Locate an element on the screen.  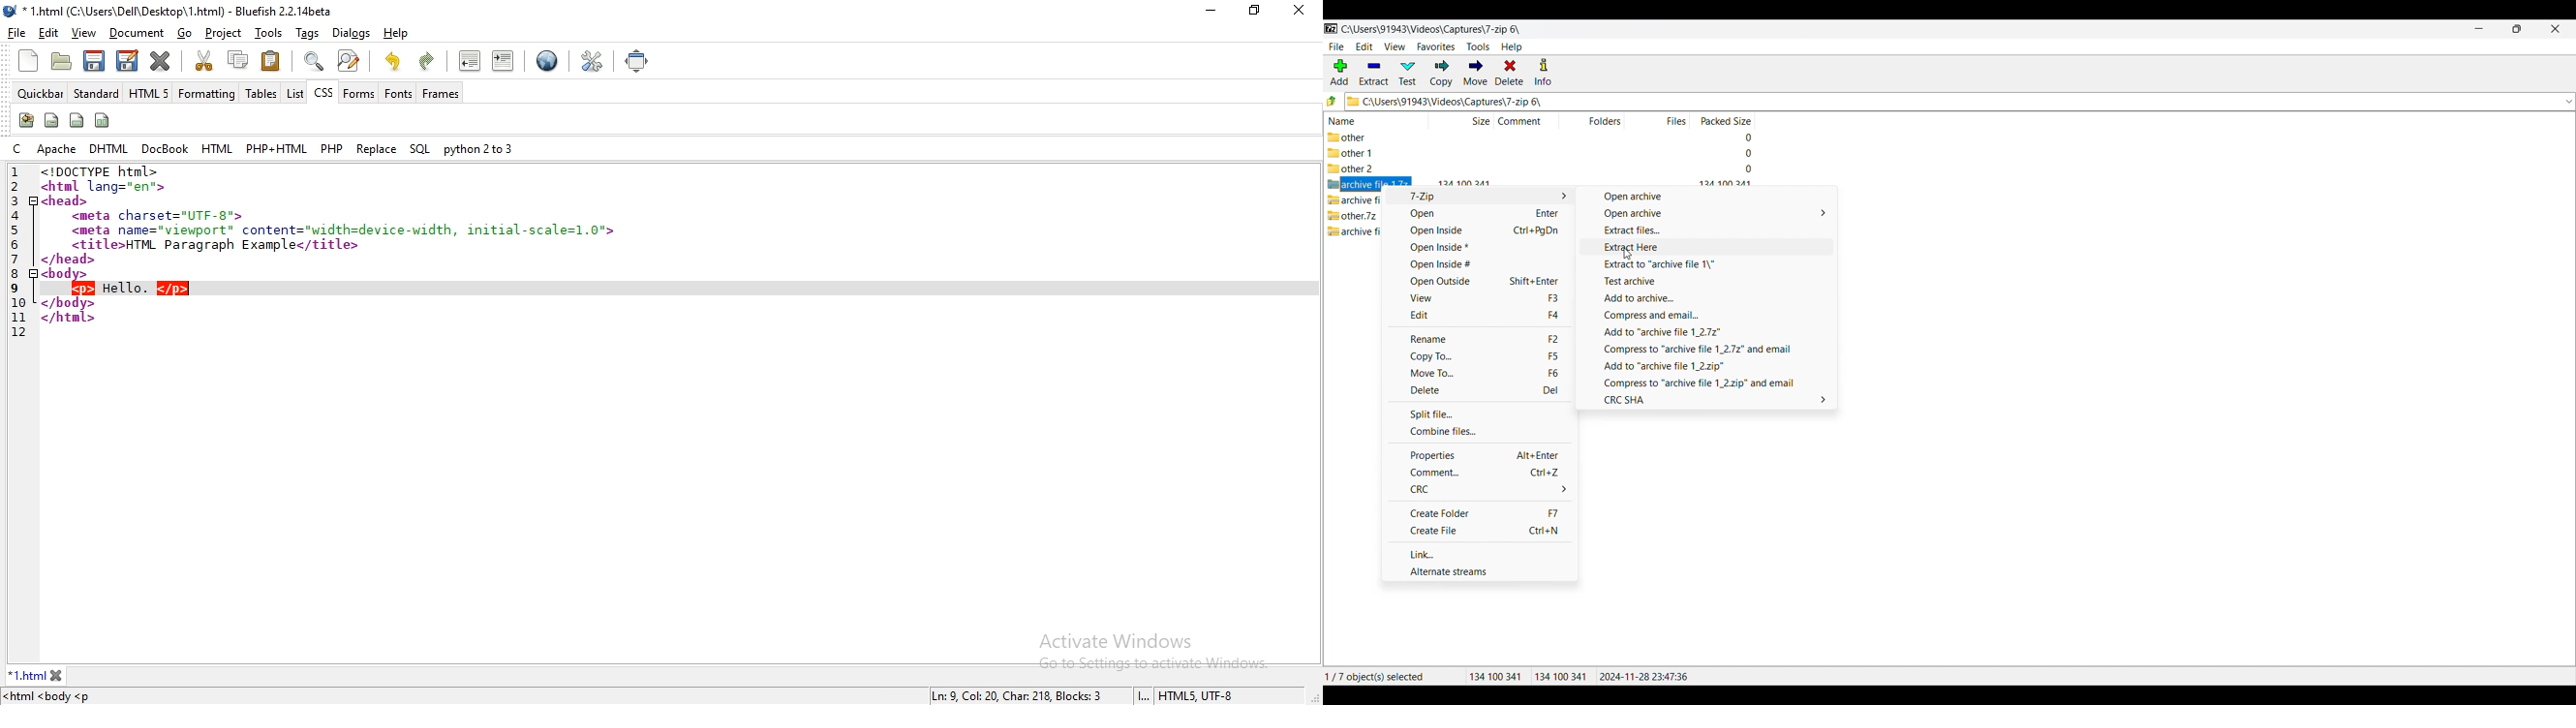
Compress to "archive file 1_2.zip" and email is located at coordinates (1711, 383).